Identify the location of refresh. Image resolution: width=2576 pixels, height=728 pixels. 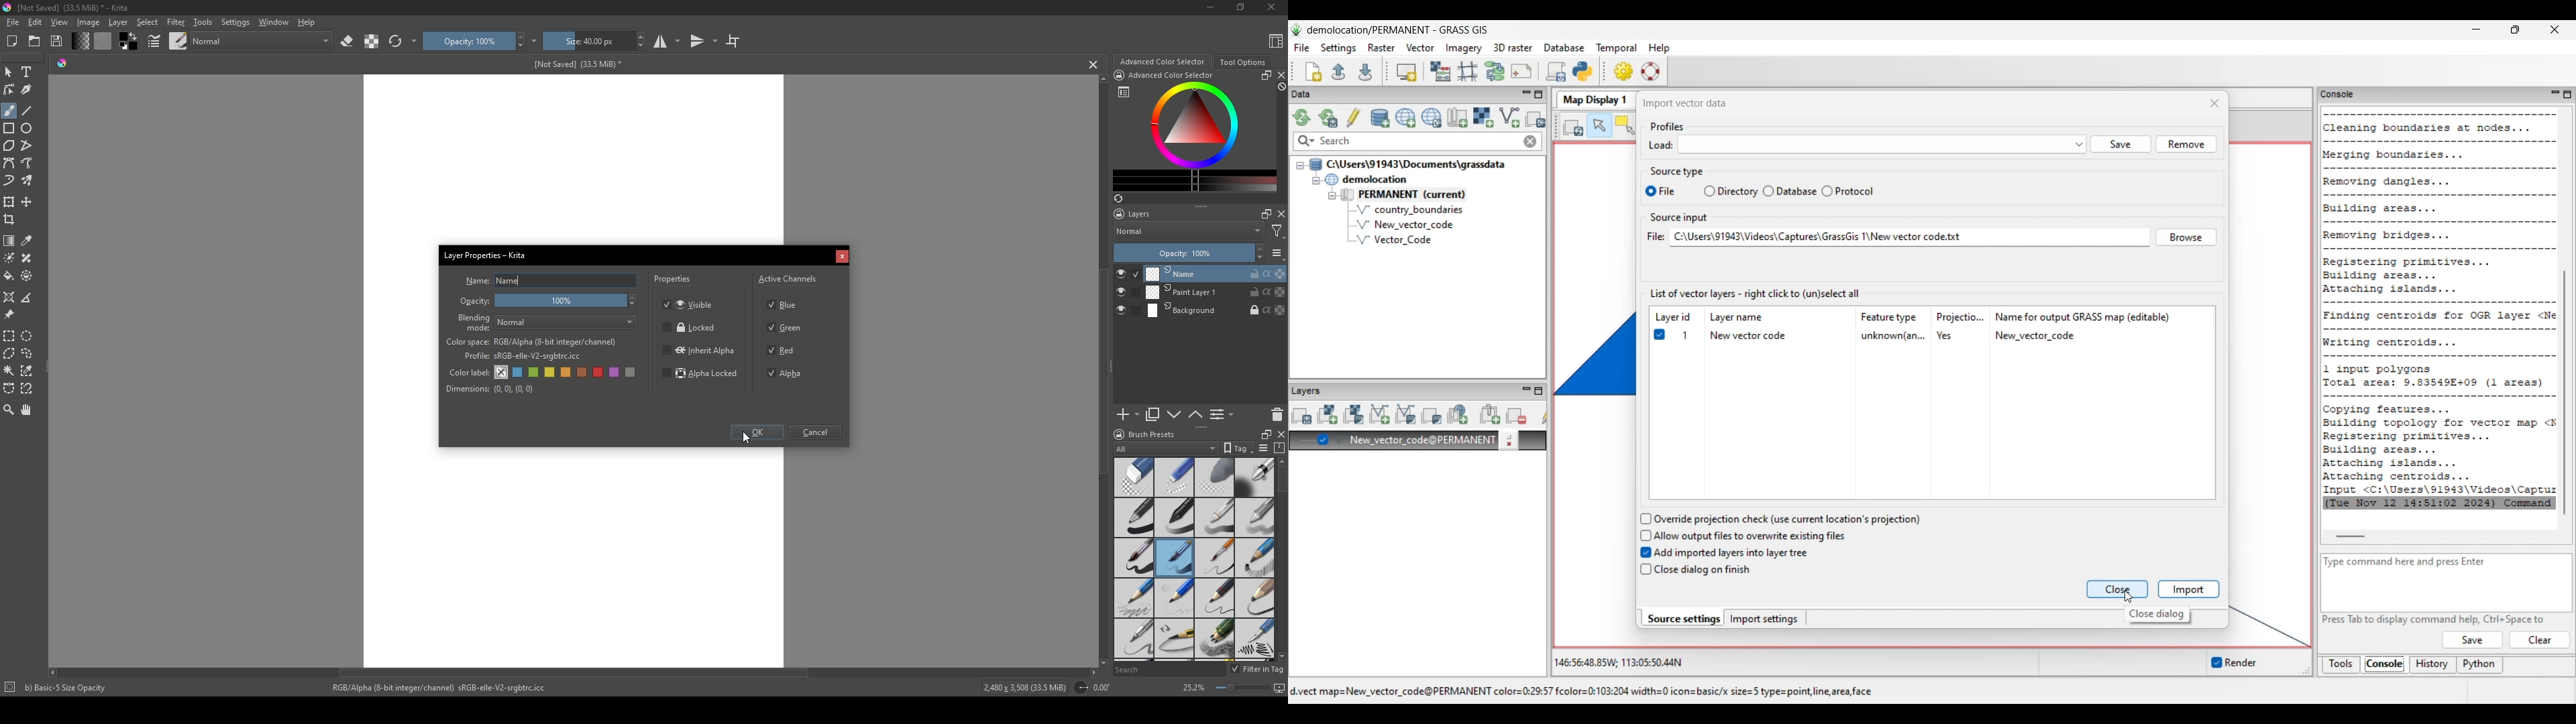
(1118, 198).